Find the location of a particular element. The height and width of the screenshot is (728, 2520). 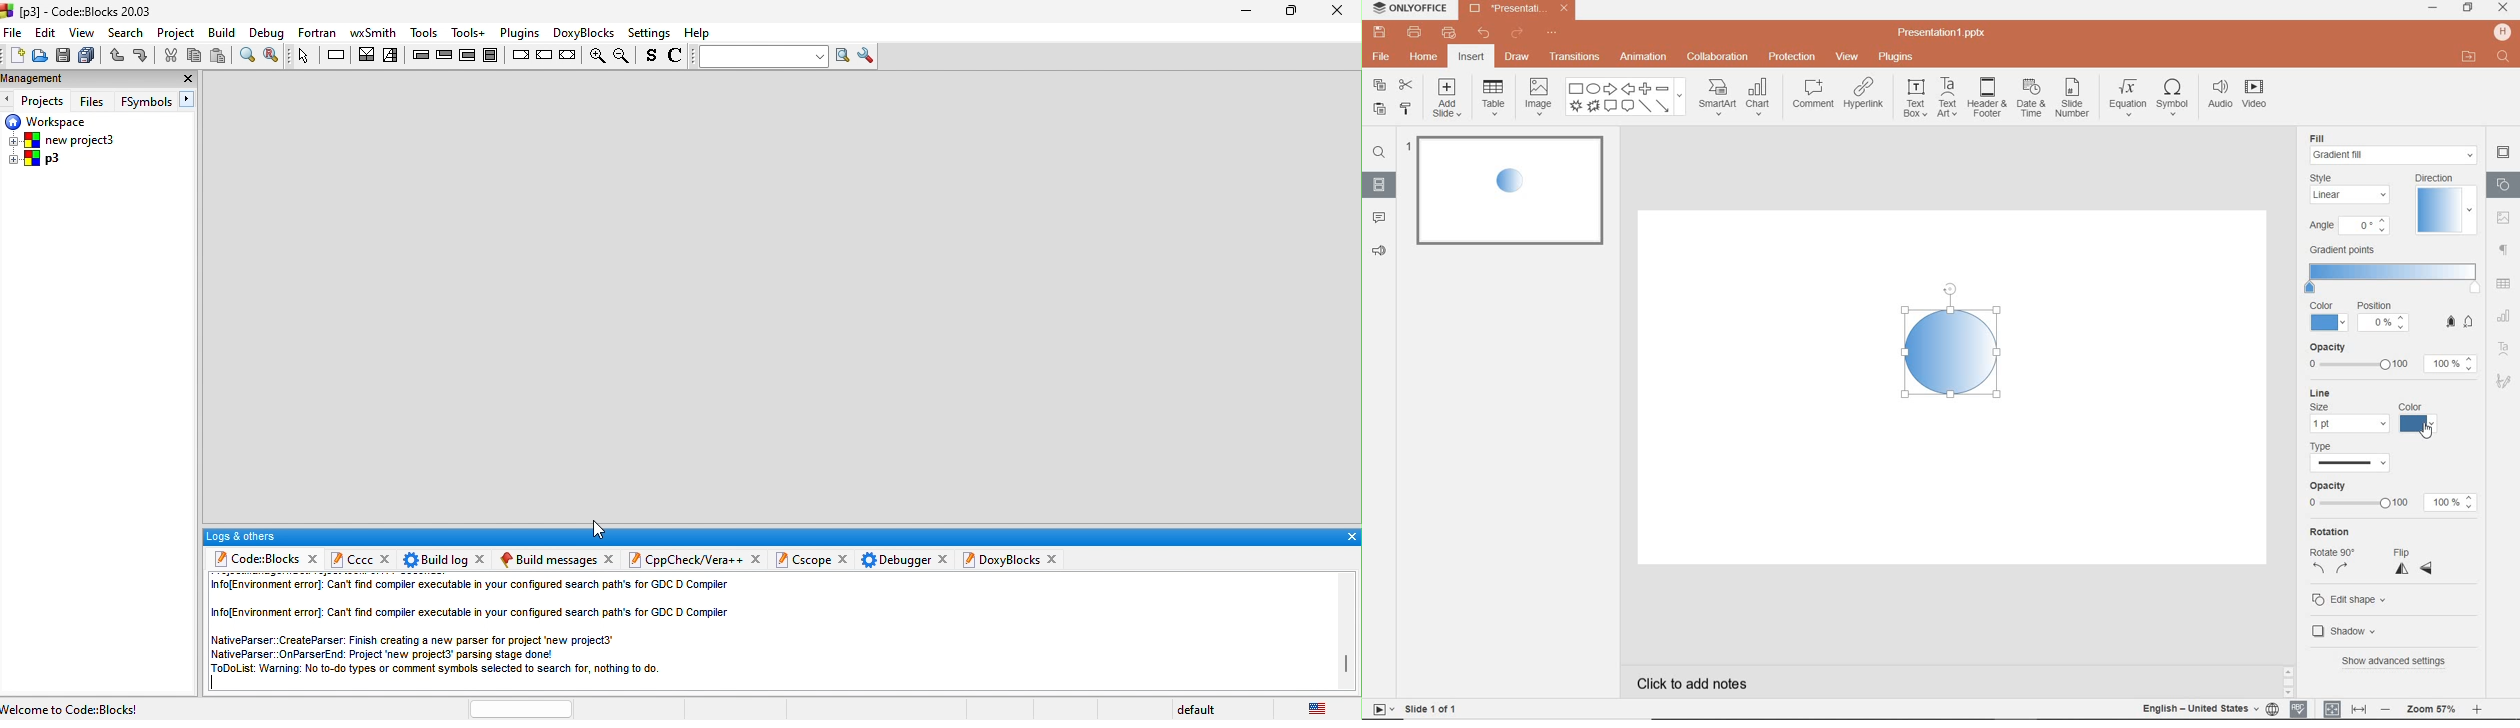

redo is located at coordinates (1518, 33).